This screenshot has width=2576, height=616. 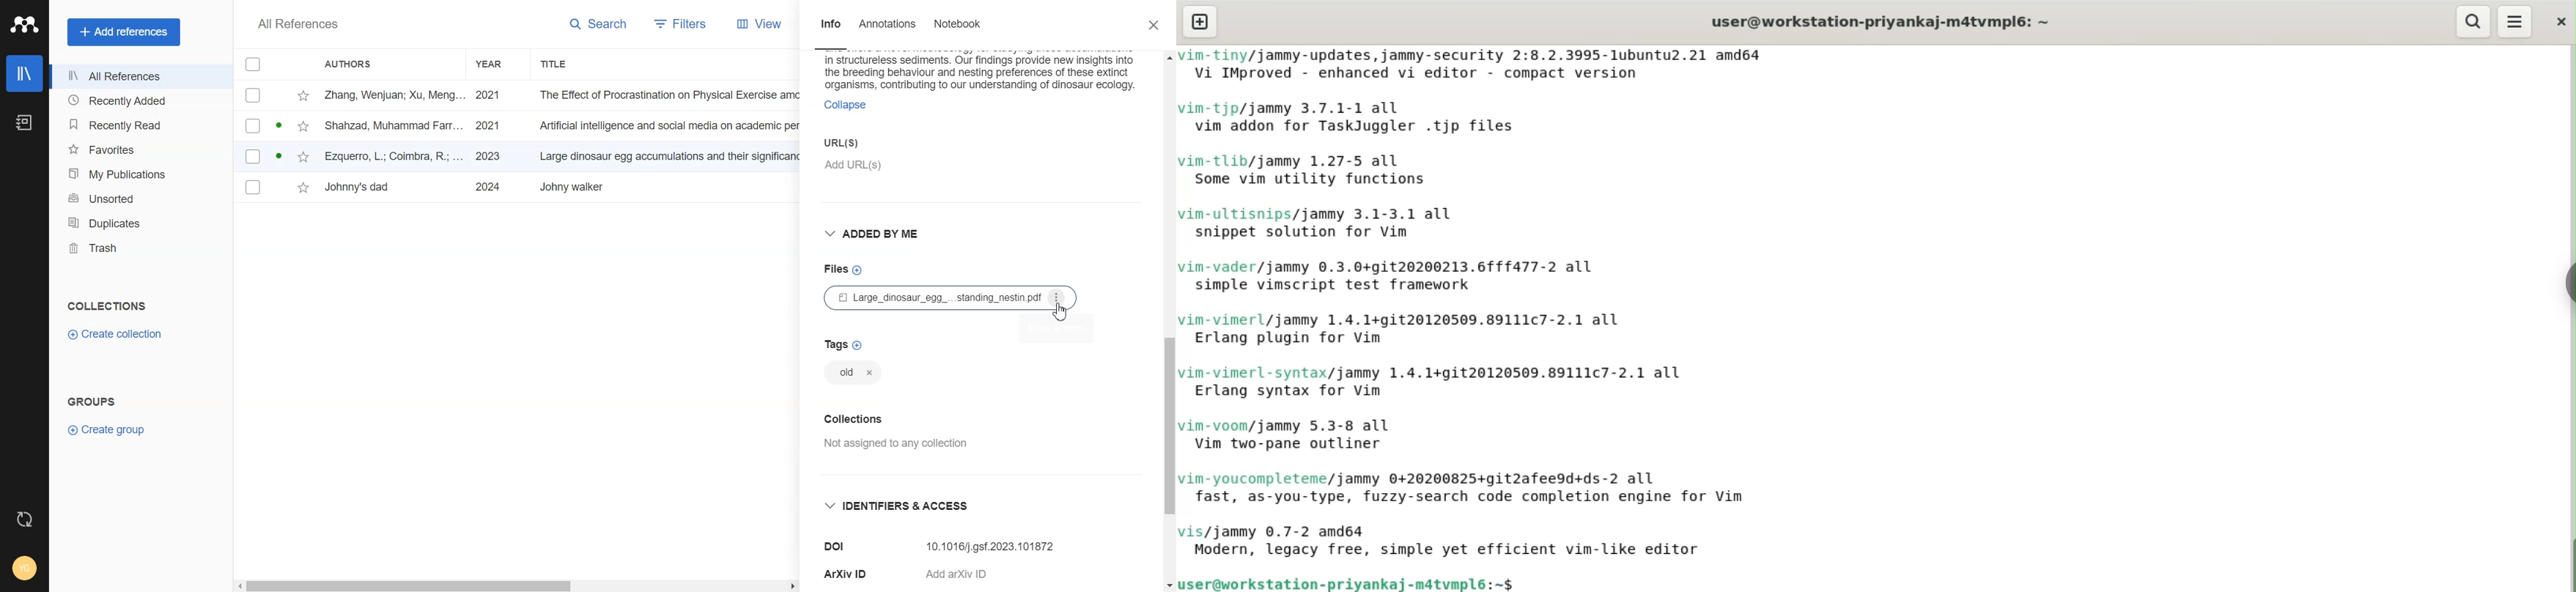 I want to click on Johnny's dad, so click(x=368, y=187).